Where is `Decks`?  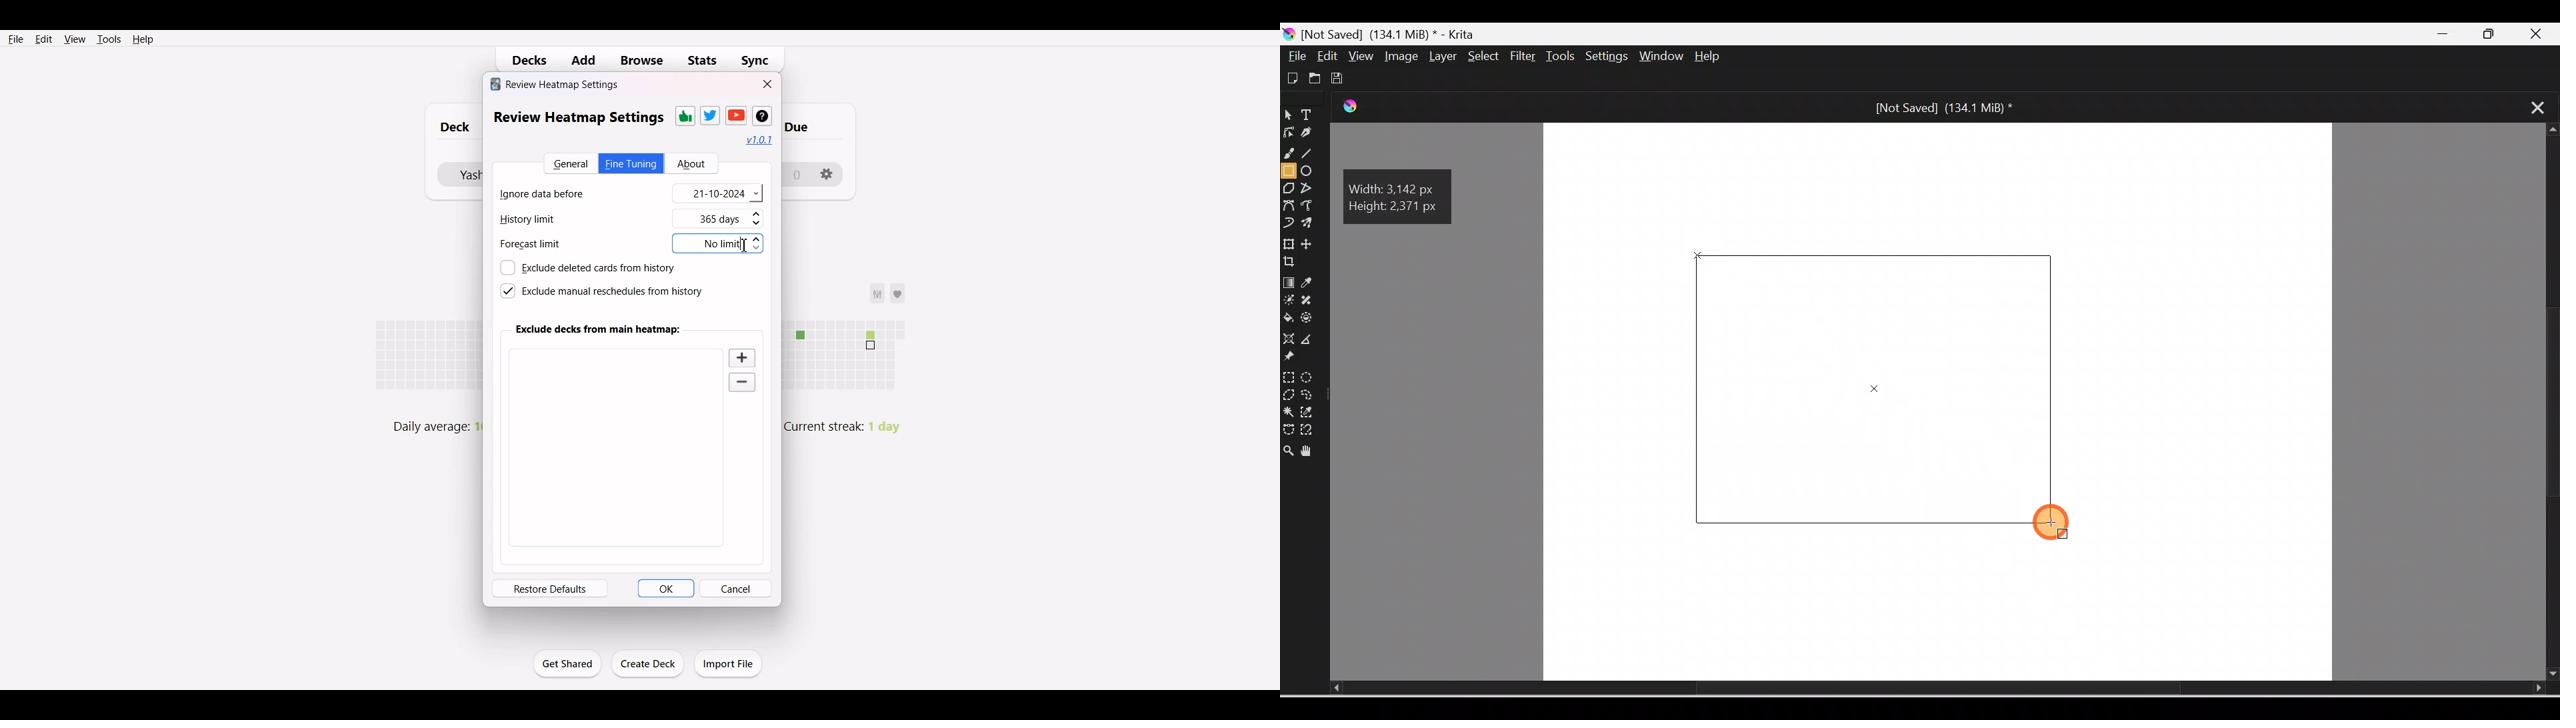
Decks is located at coordinates (525, 60).